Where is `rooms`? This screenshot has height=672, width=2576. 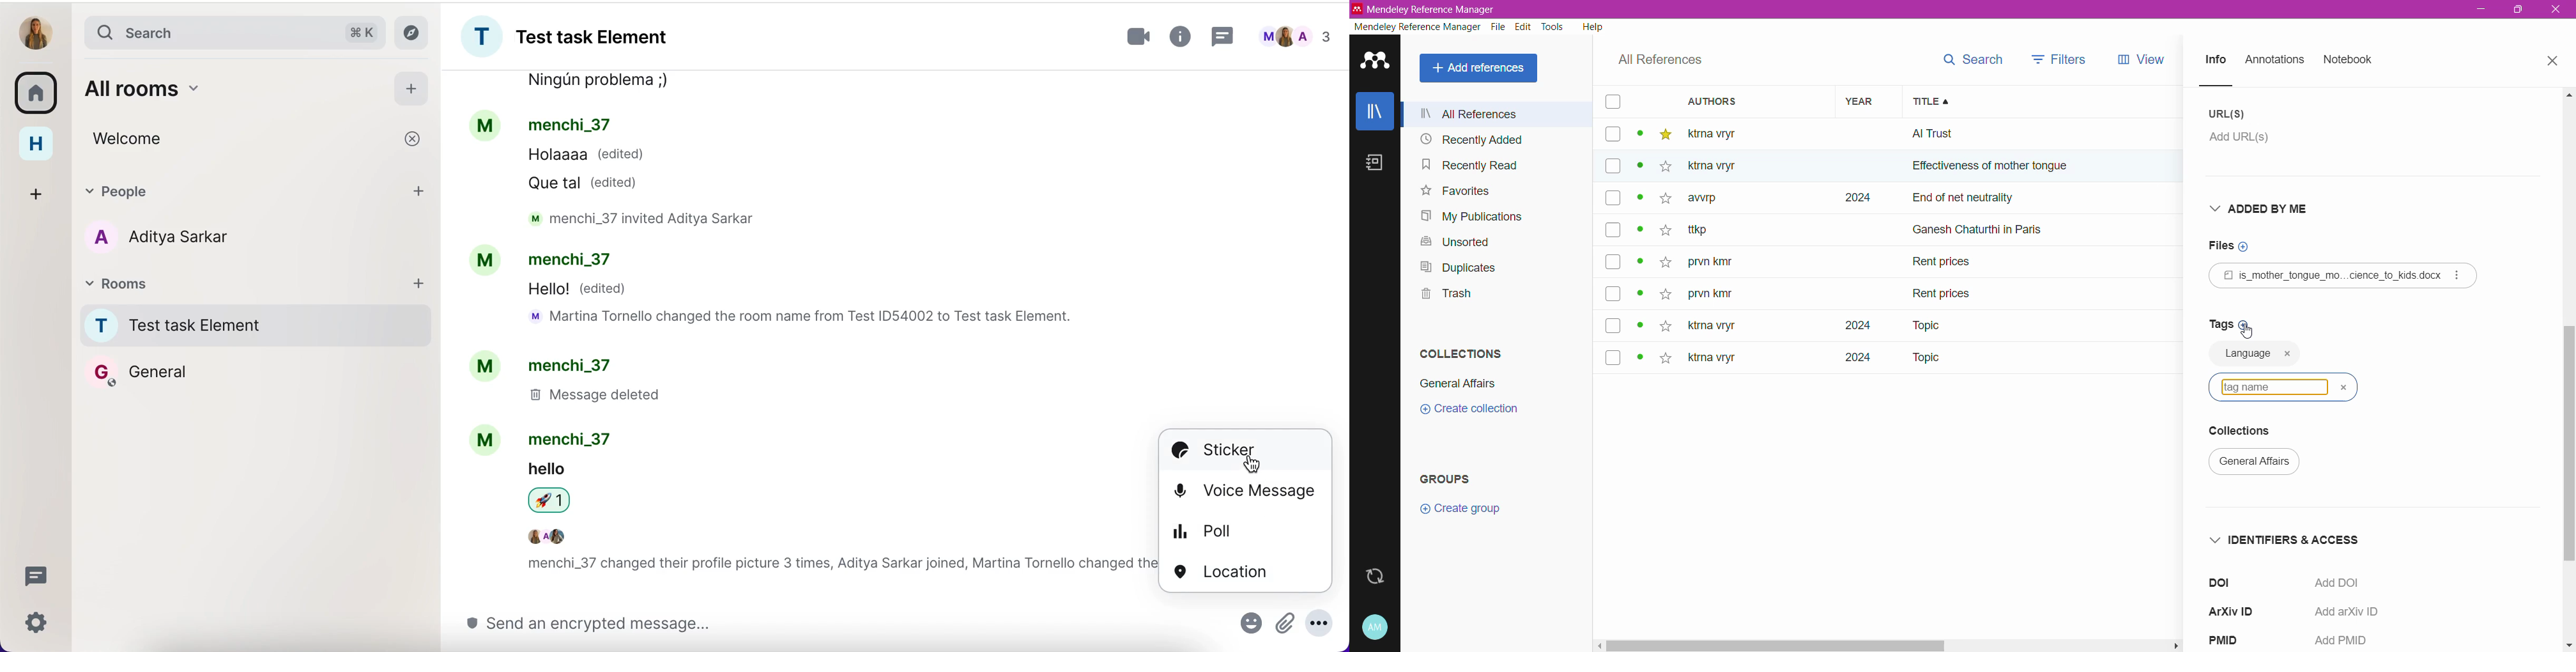
rooms is located at coordinates (37, 92).